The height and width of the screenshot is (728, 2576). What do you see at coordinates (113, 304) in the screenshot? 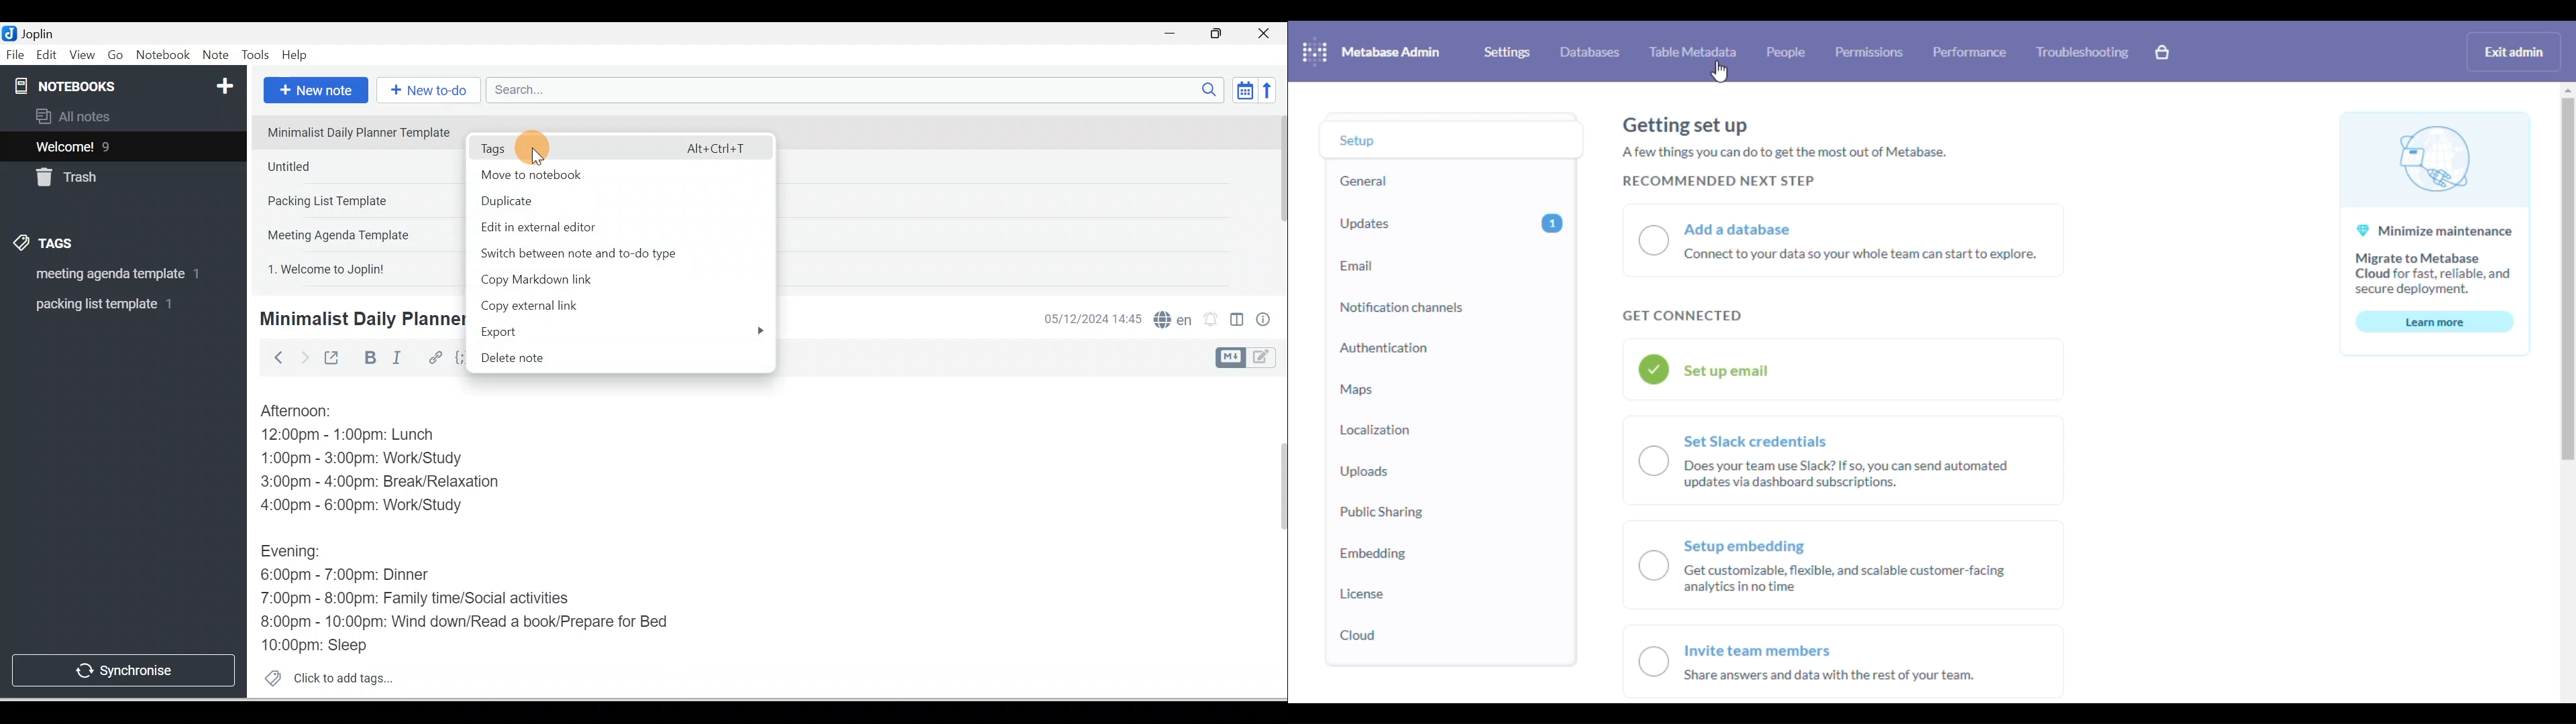
I see `Tag 2` at bounding box center [113, 304].